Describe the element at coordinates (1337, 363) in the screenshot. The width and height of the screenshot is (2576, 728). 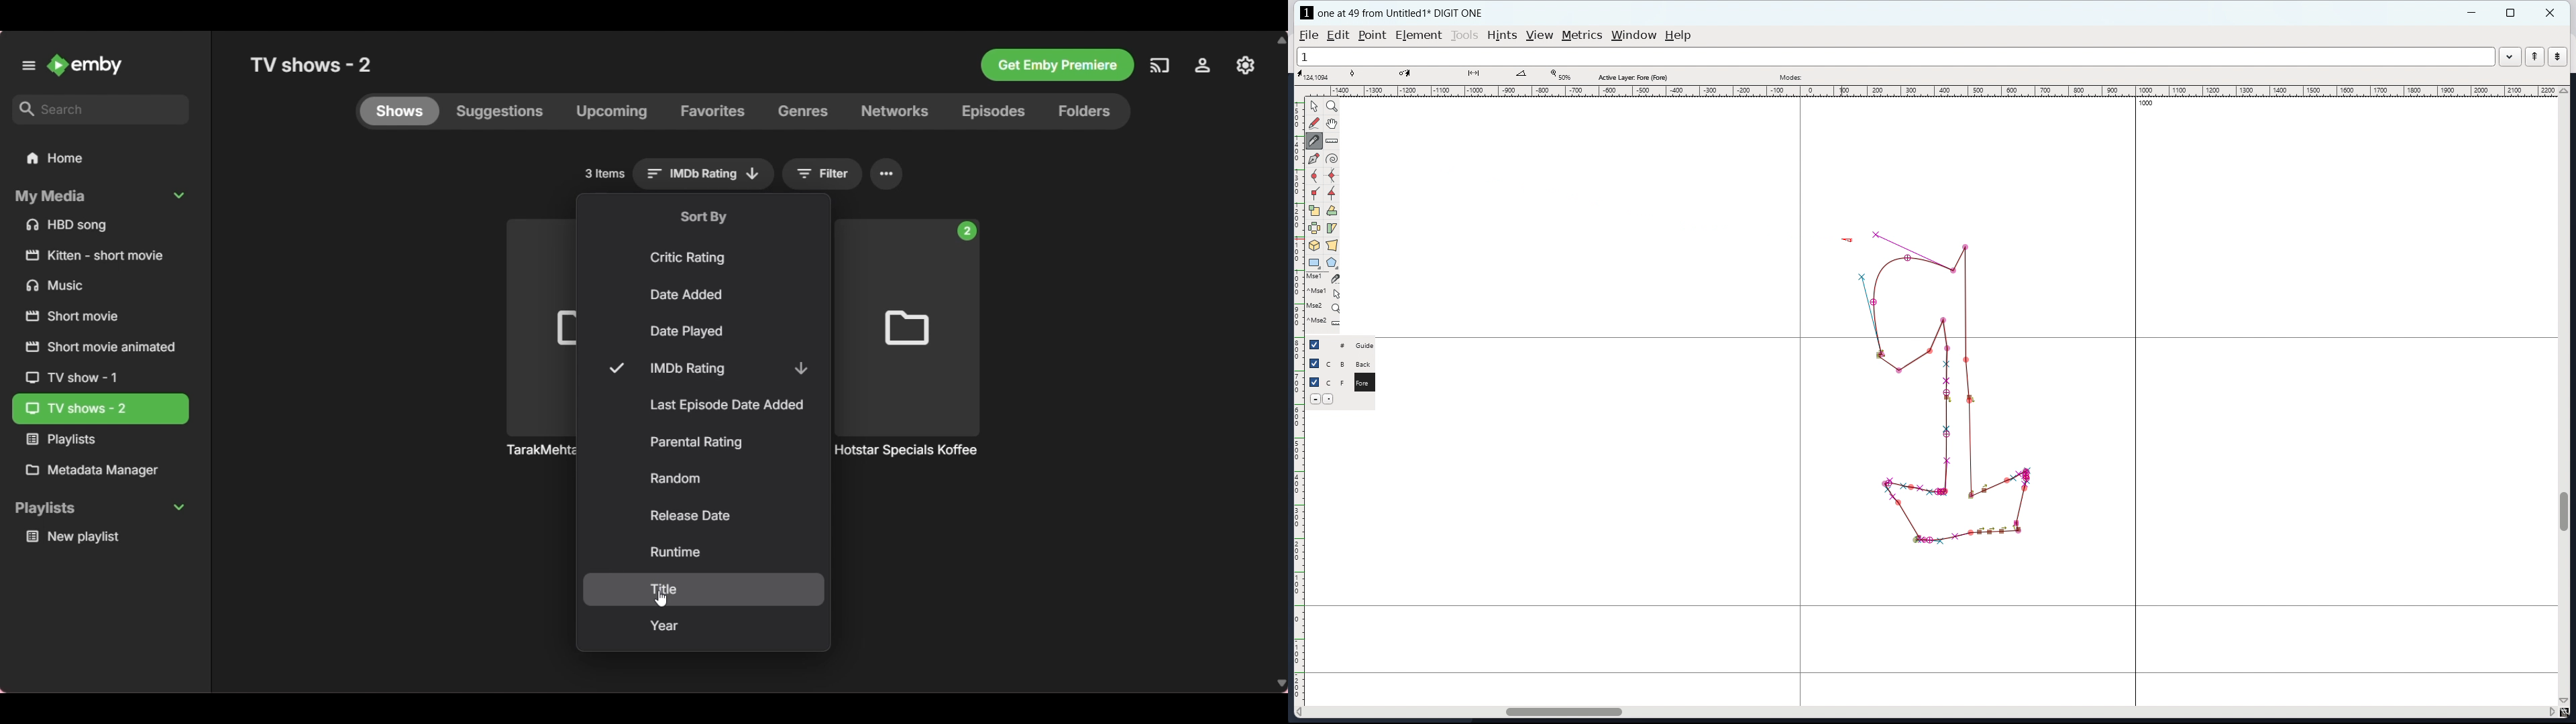
I see `C B` at that location.